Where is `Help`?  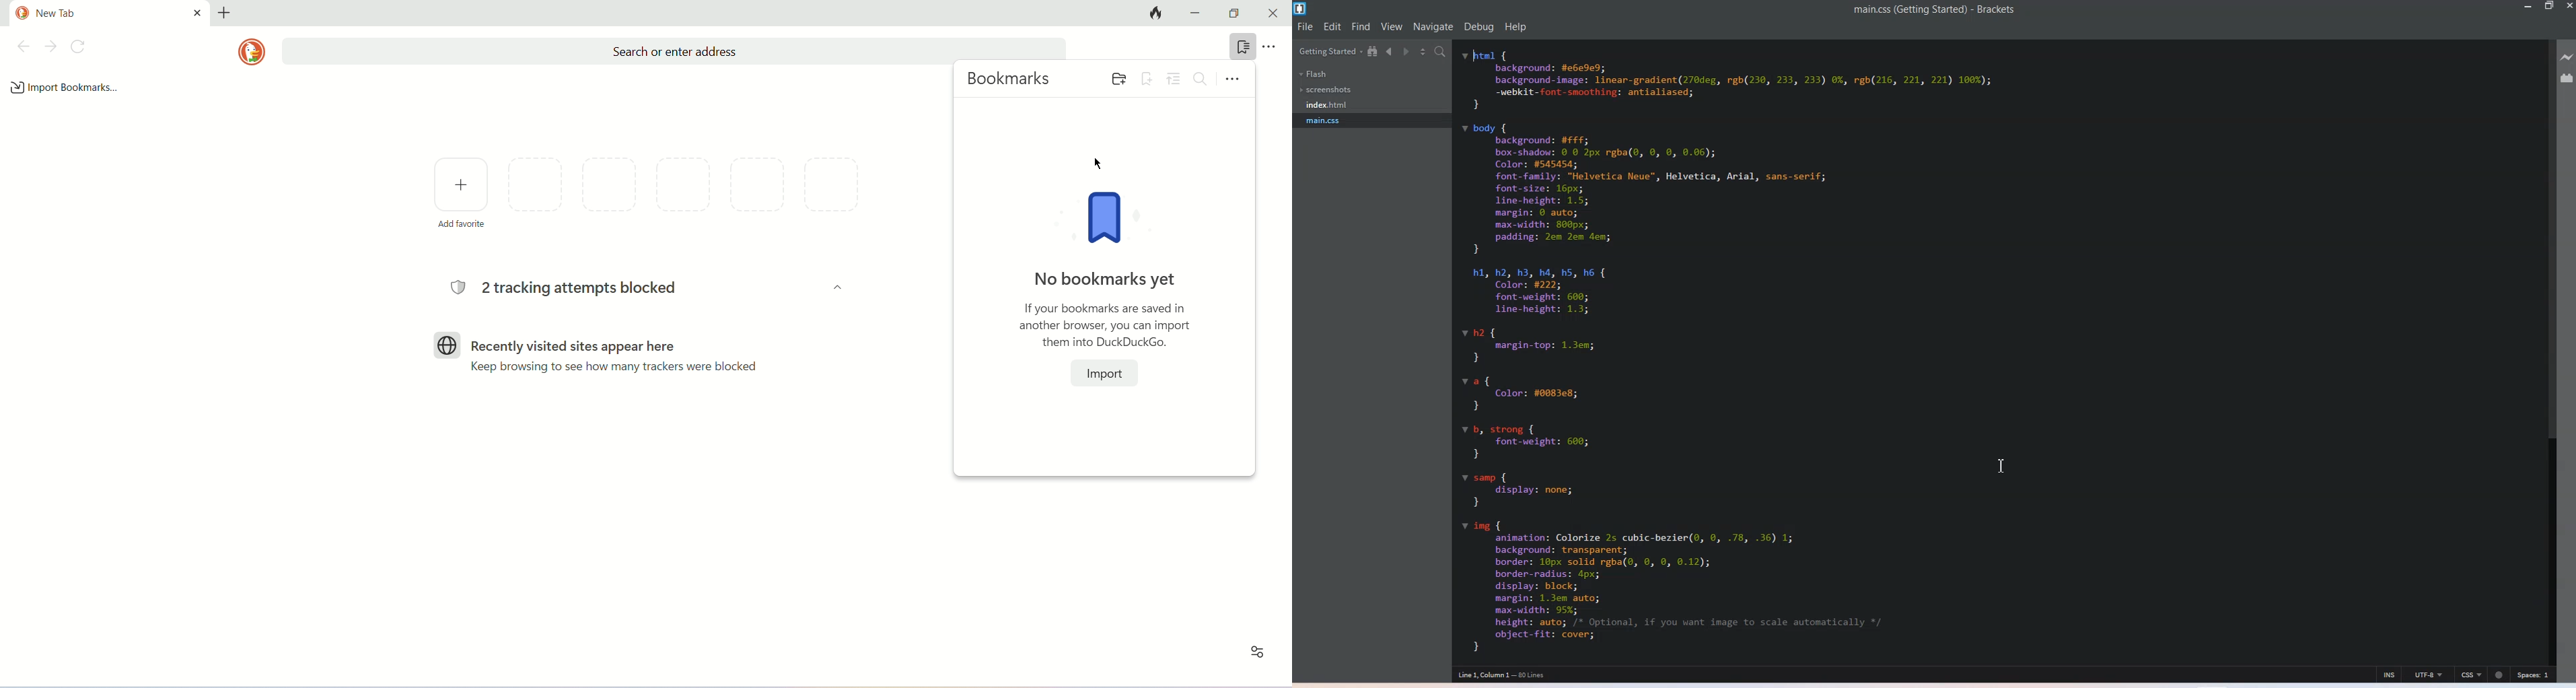 Help is located at coordinates (1516, 27).